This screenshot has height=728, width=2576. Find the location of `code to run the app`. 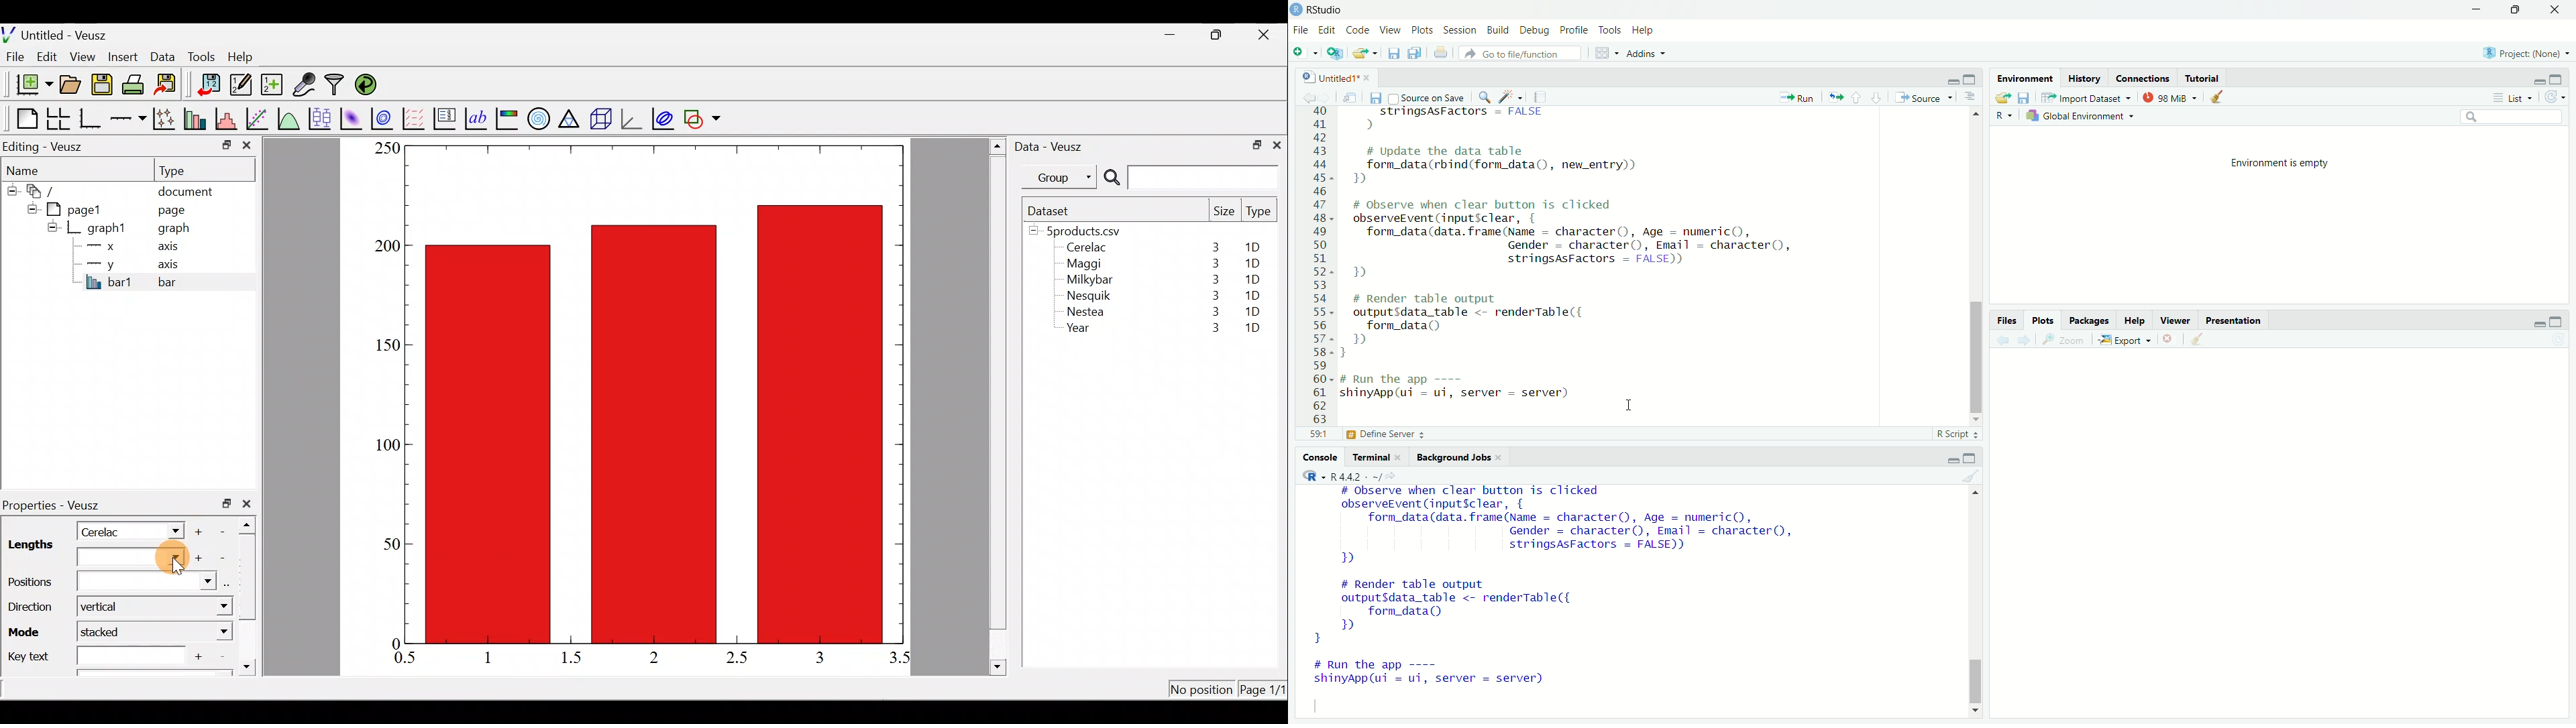

code to run the app is located at coordinates (1448, 676).